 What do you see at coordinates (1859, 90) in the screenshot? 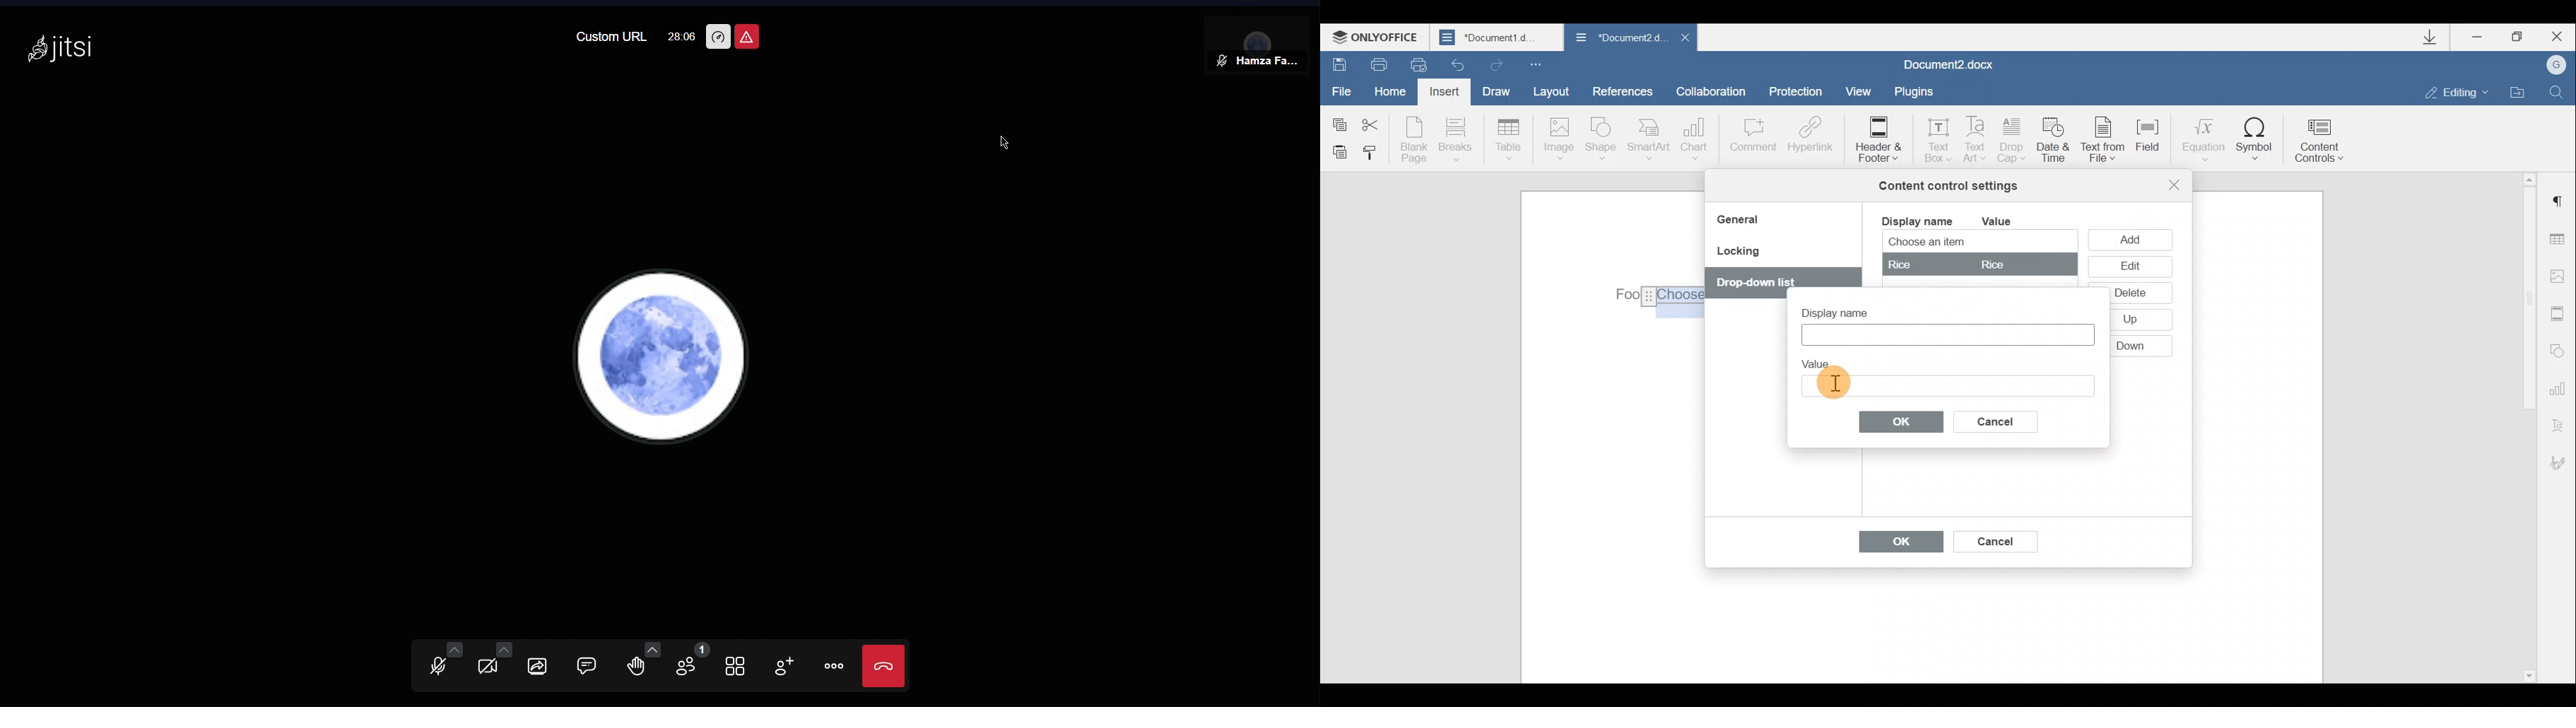
I see `View` at bounding box center [1859, 90].